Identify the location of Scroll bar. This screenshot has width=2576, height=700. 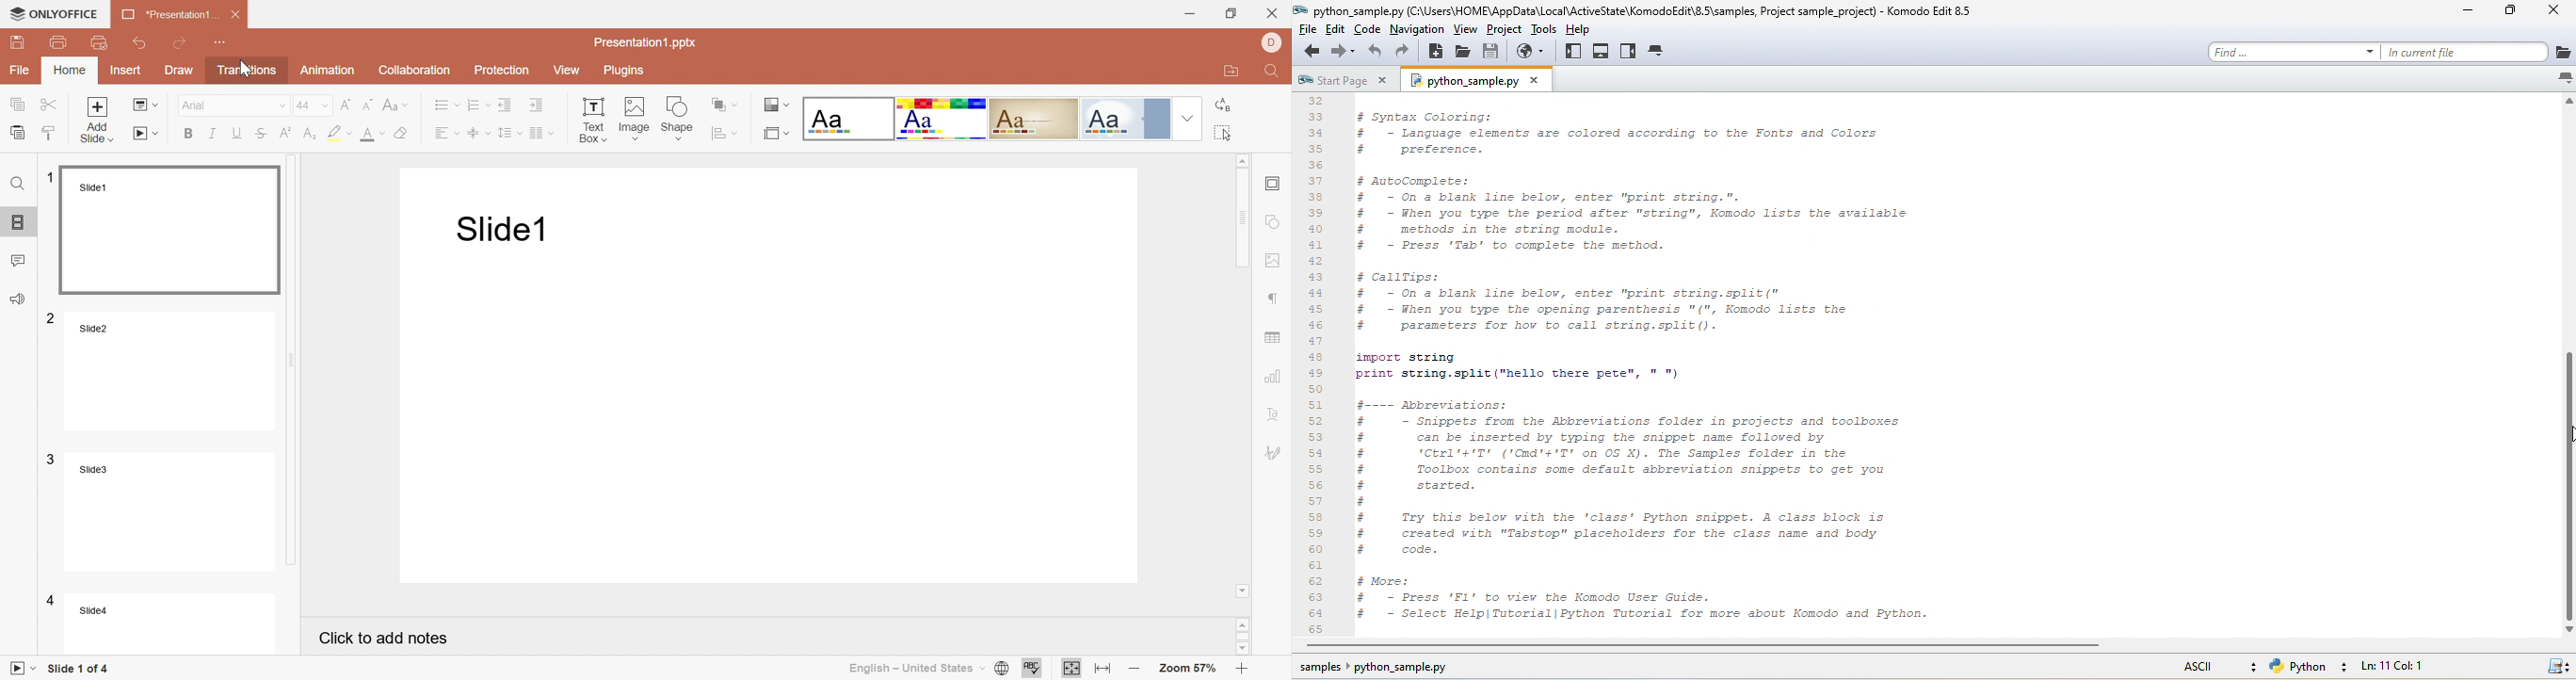
(1244, 635).